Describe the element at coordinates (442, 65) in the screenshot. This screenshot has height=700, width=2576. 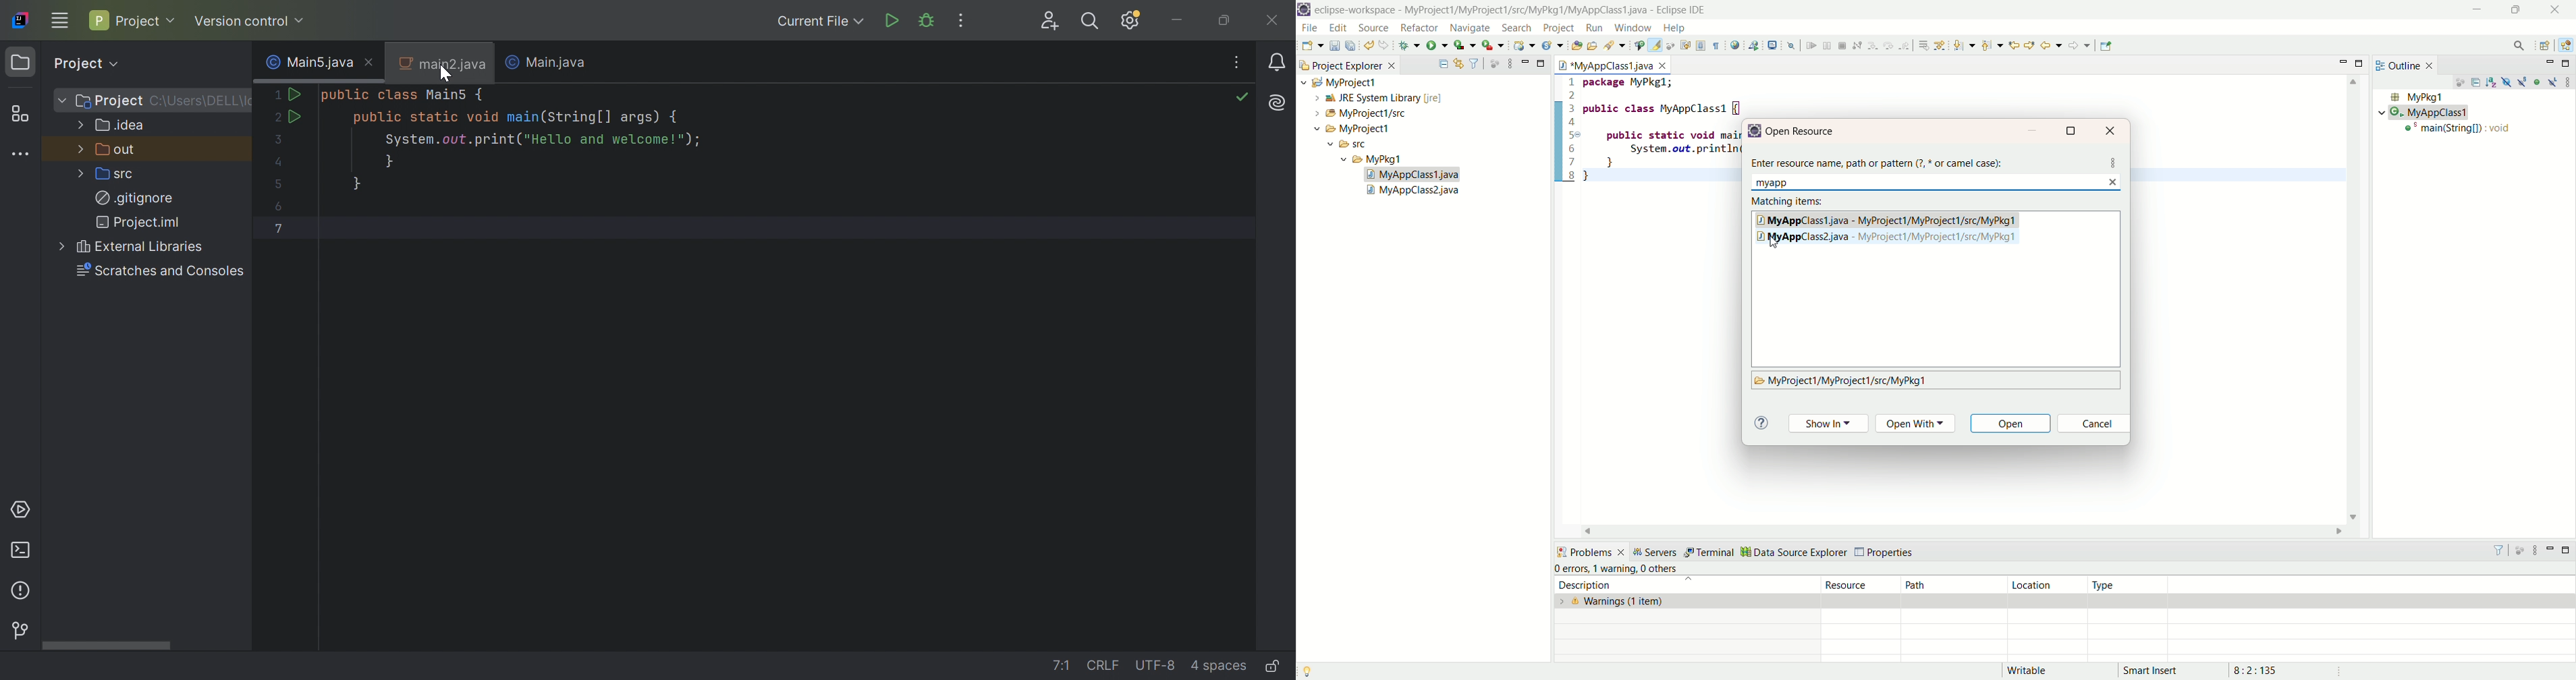
I see `main2.java` at that location.